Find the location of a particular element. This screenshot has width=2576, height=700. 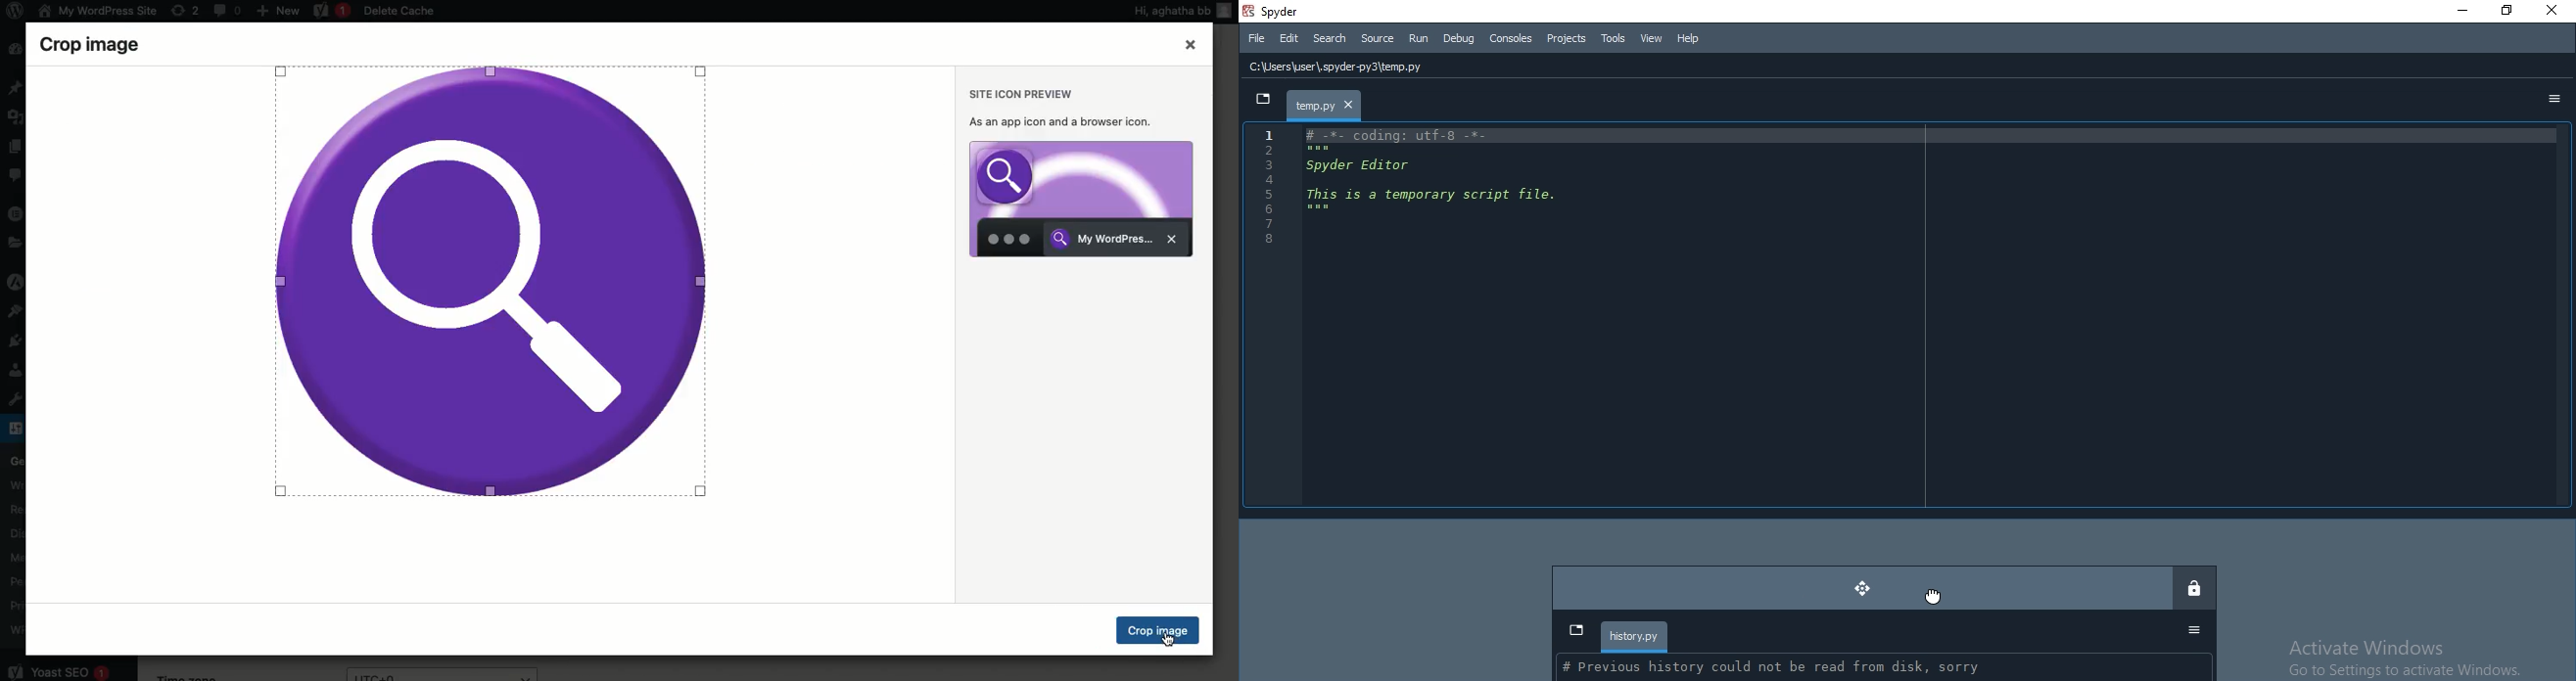

File  is located at coordinates (1256, 39).